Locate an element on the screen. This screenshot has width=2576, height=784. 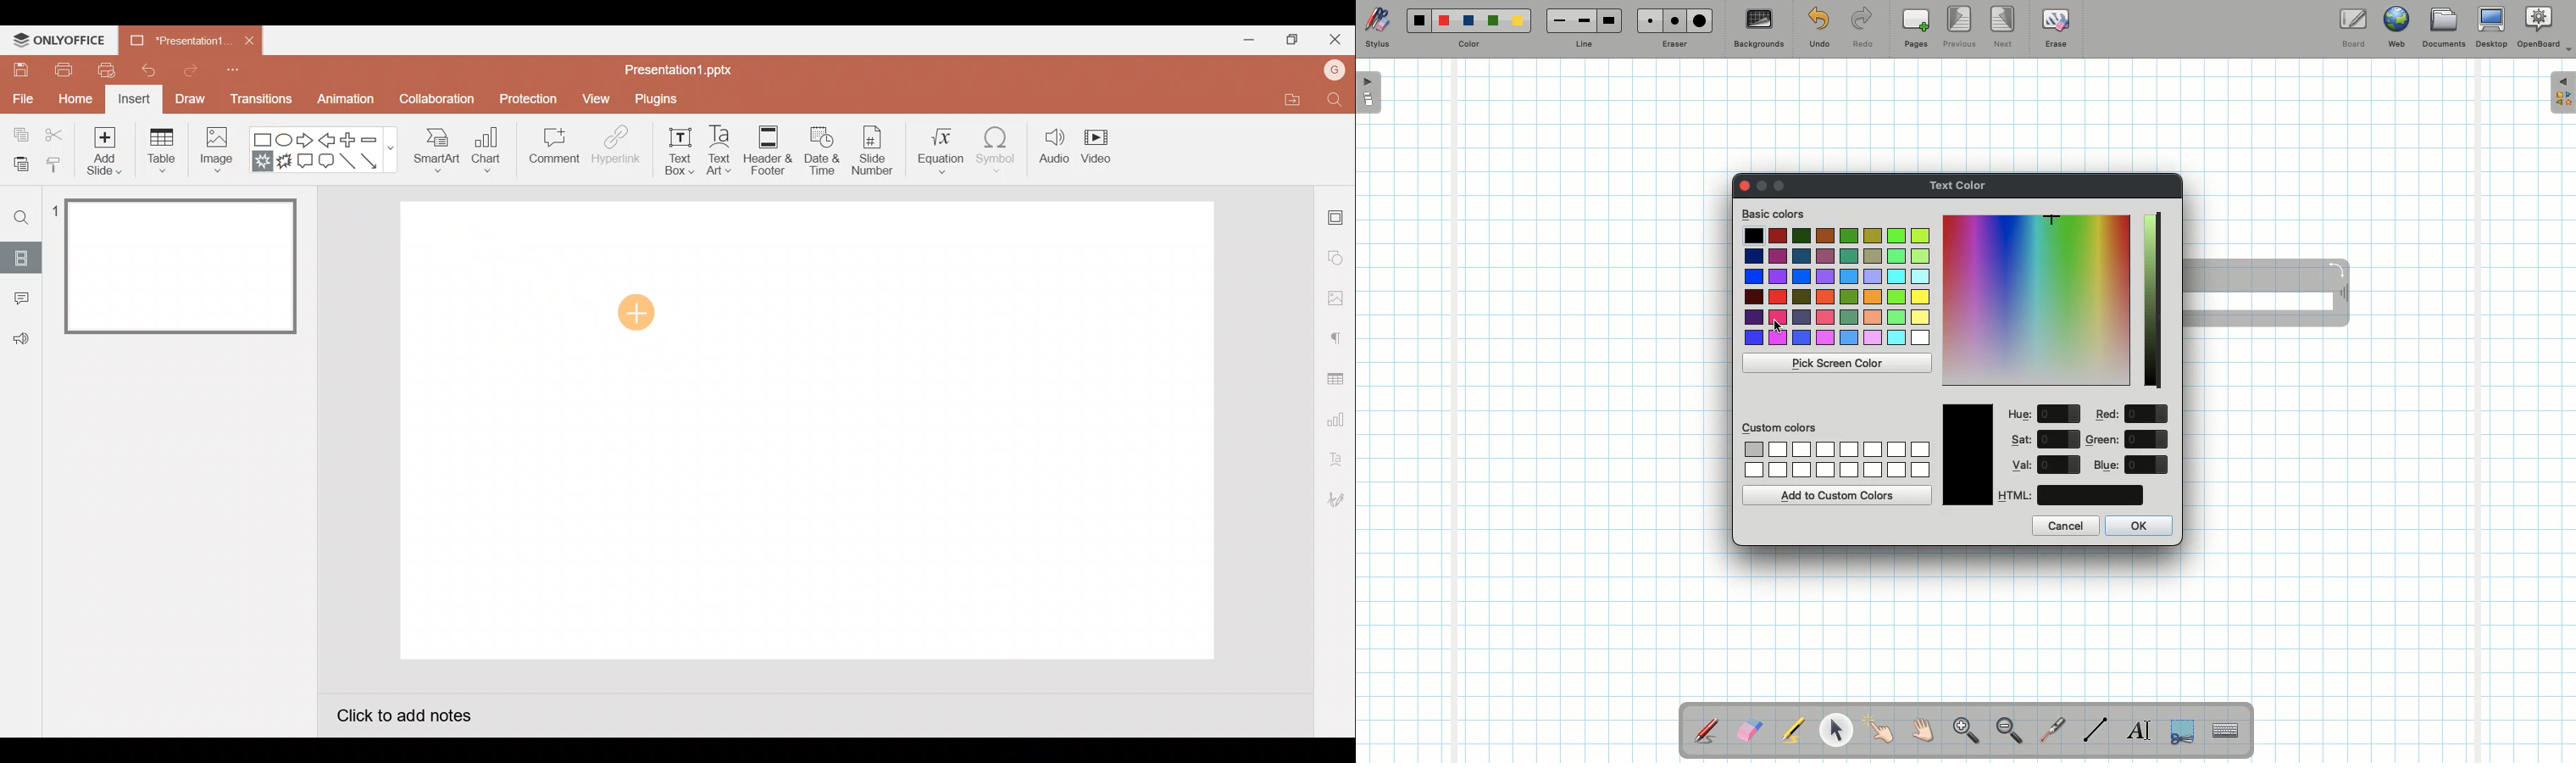
Slides is located at coordinates (23, 255).